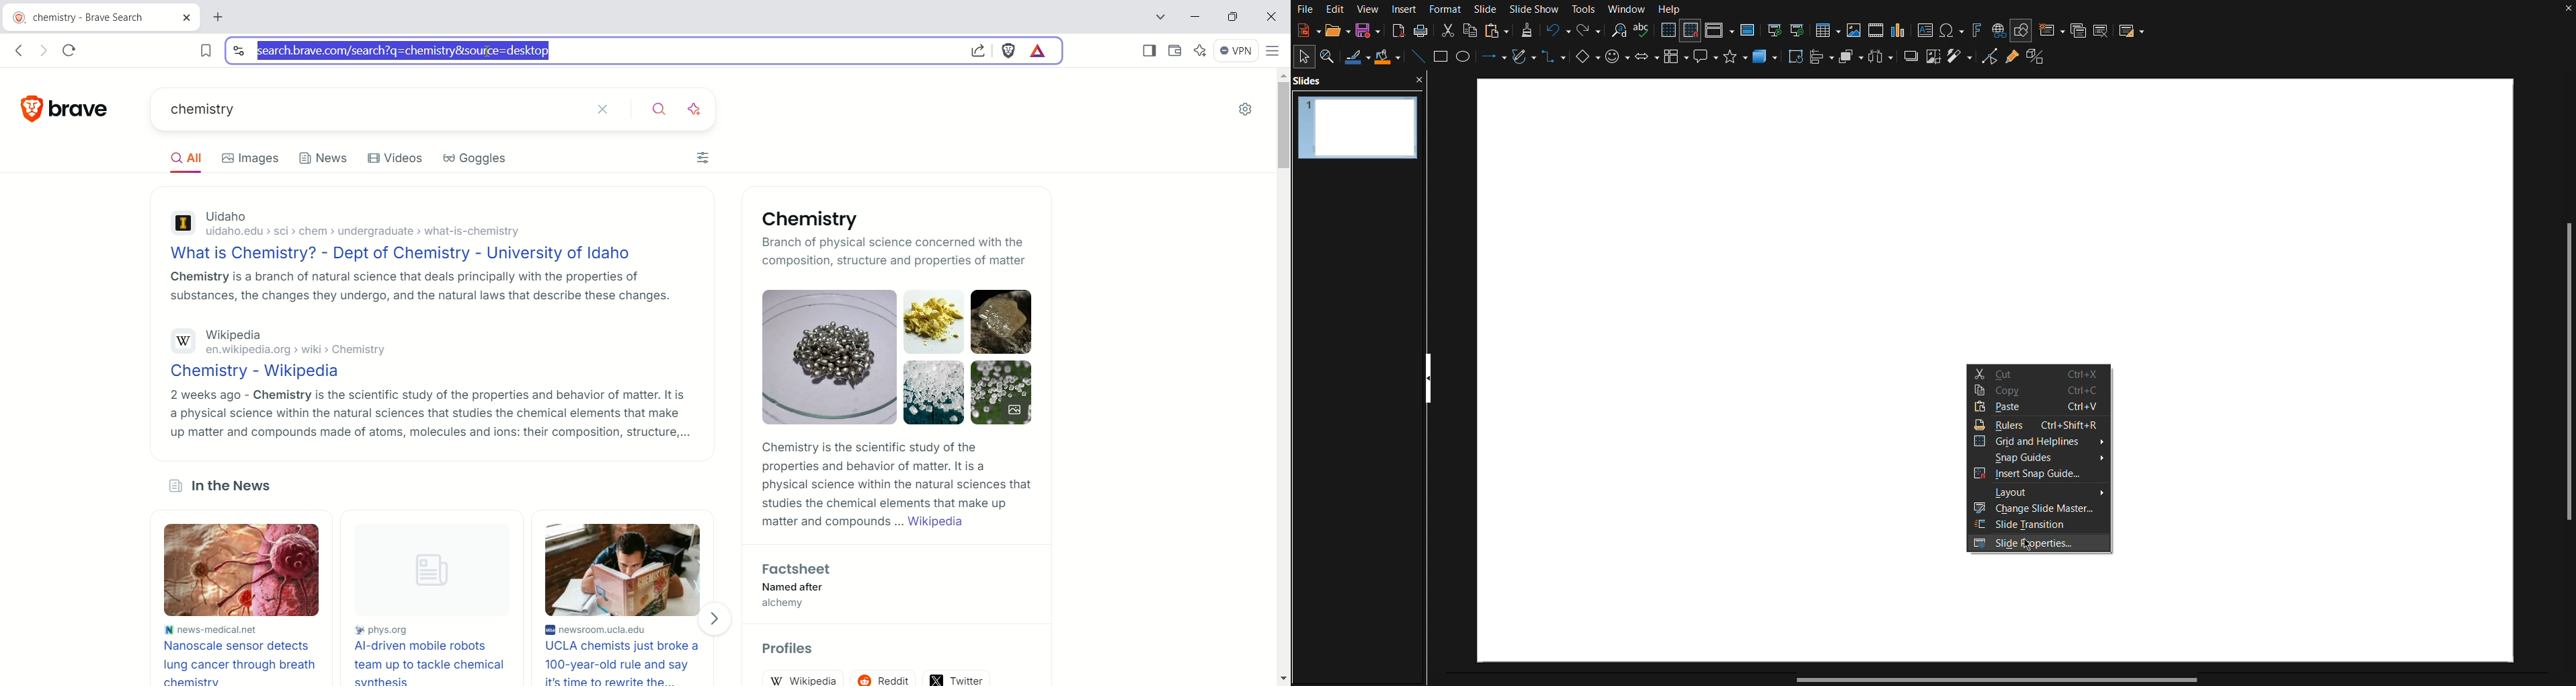 The image size is (2576, 700). I want to click on Insert hyperlink, so click(1998, 29).